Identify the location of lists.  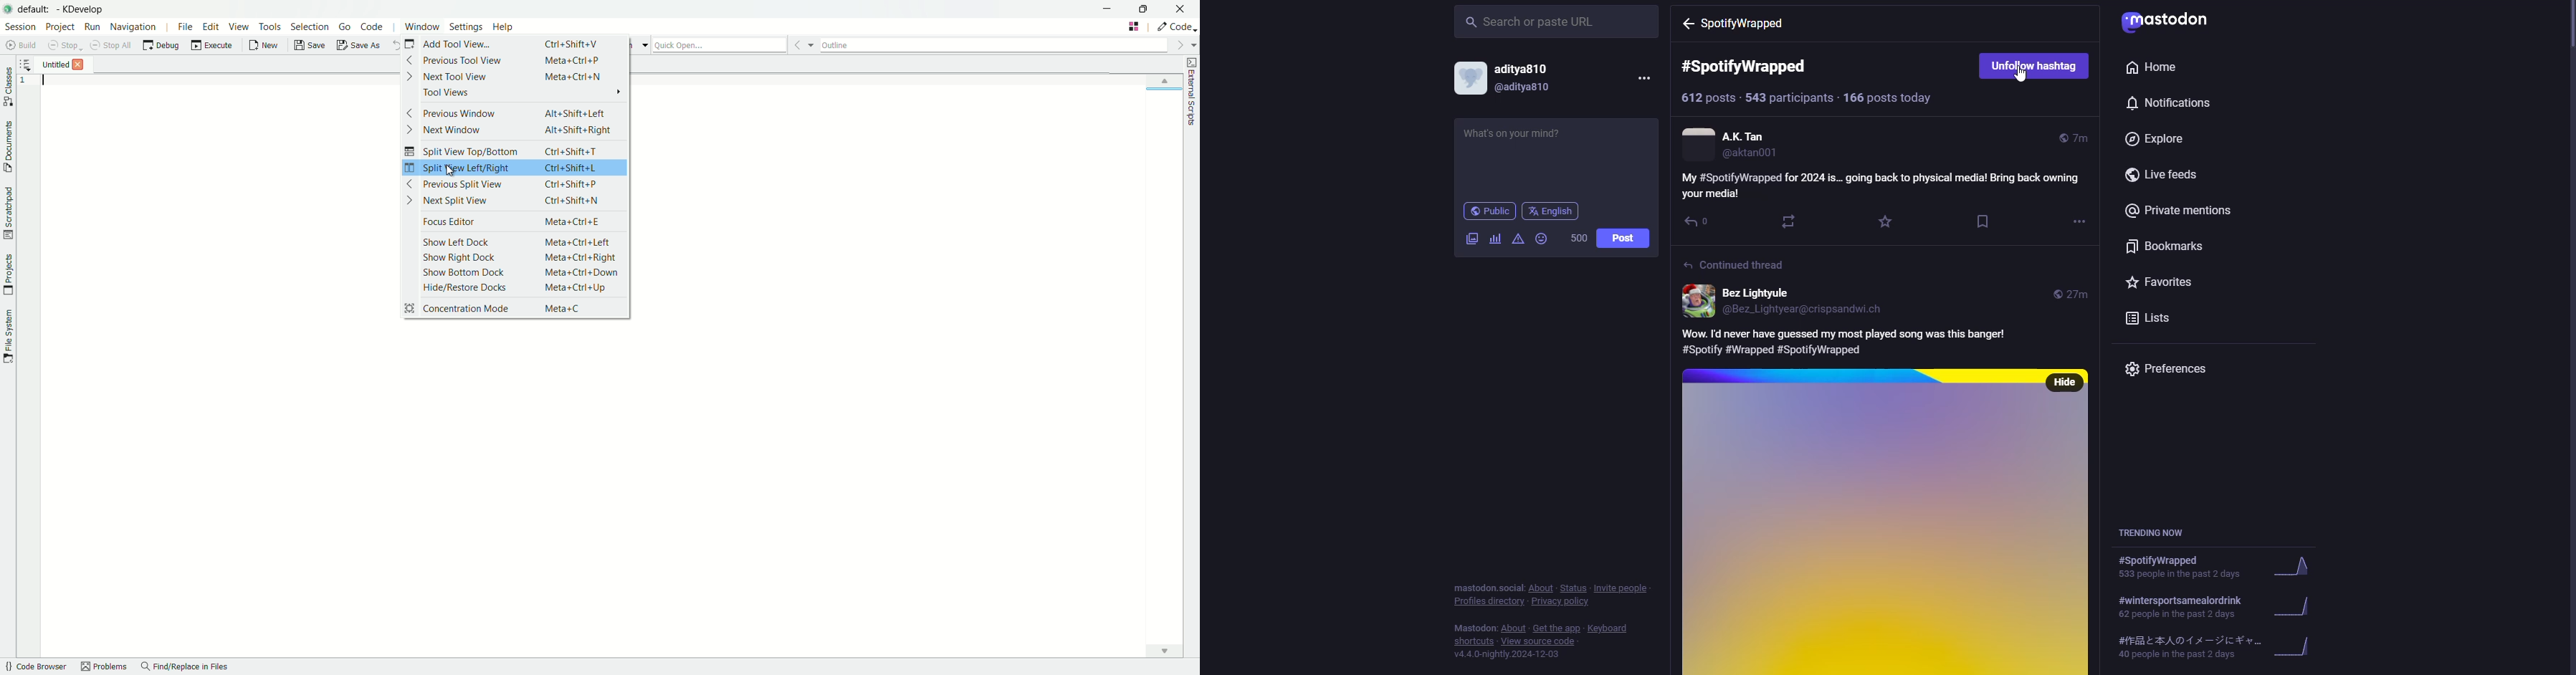
(2153, 317).